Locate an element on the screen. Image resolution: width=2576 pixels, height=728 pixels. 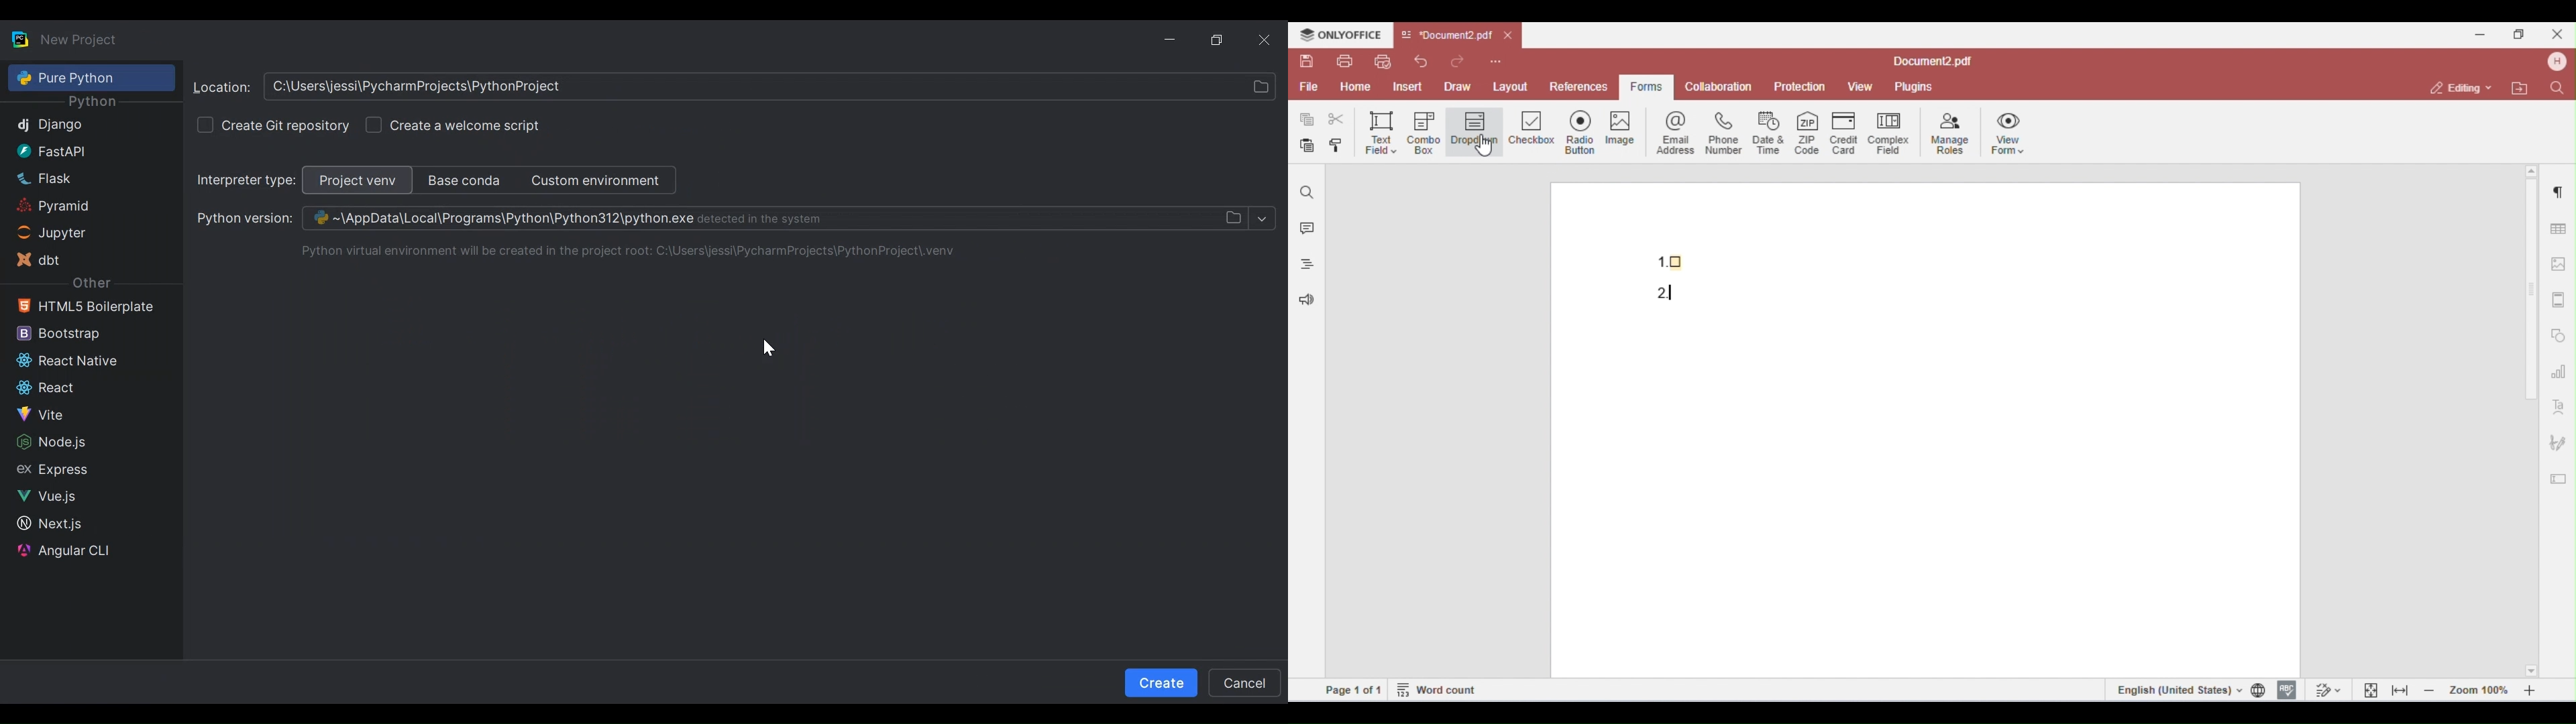
Create  is located at coordinates (1162, 684).